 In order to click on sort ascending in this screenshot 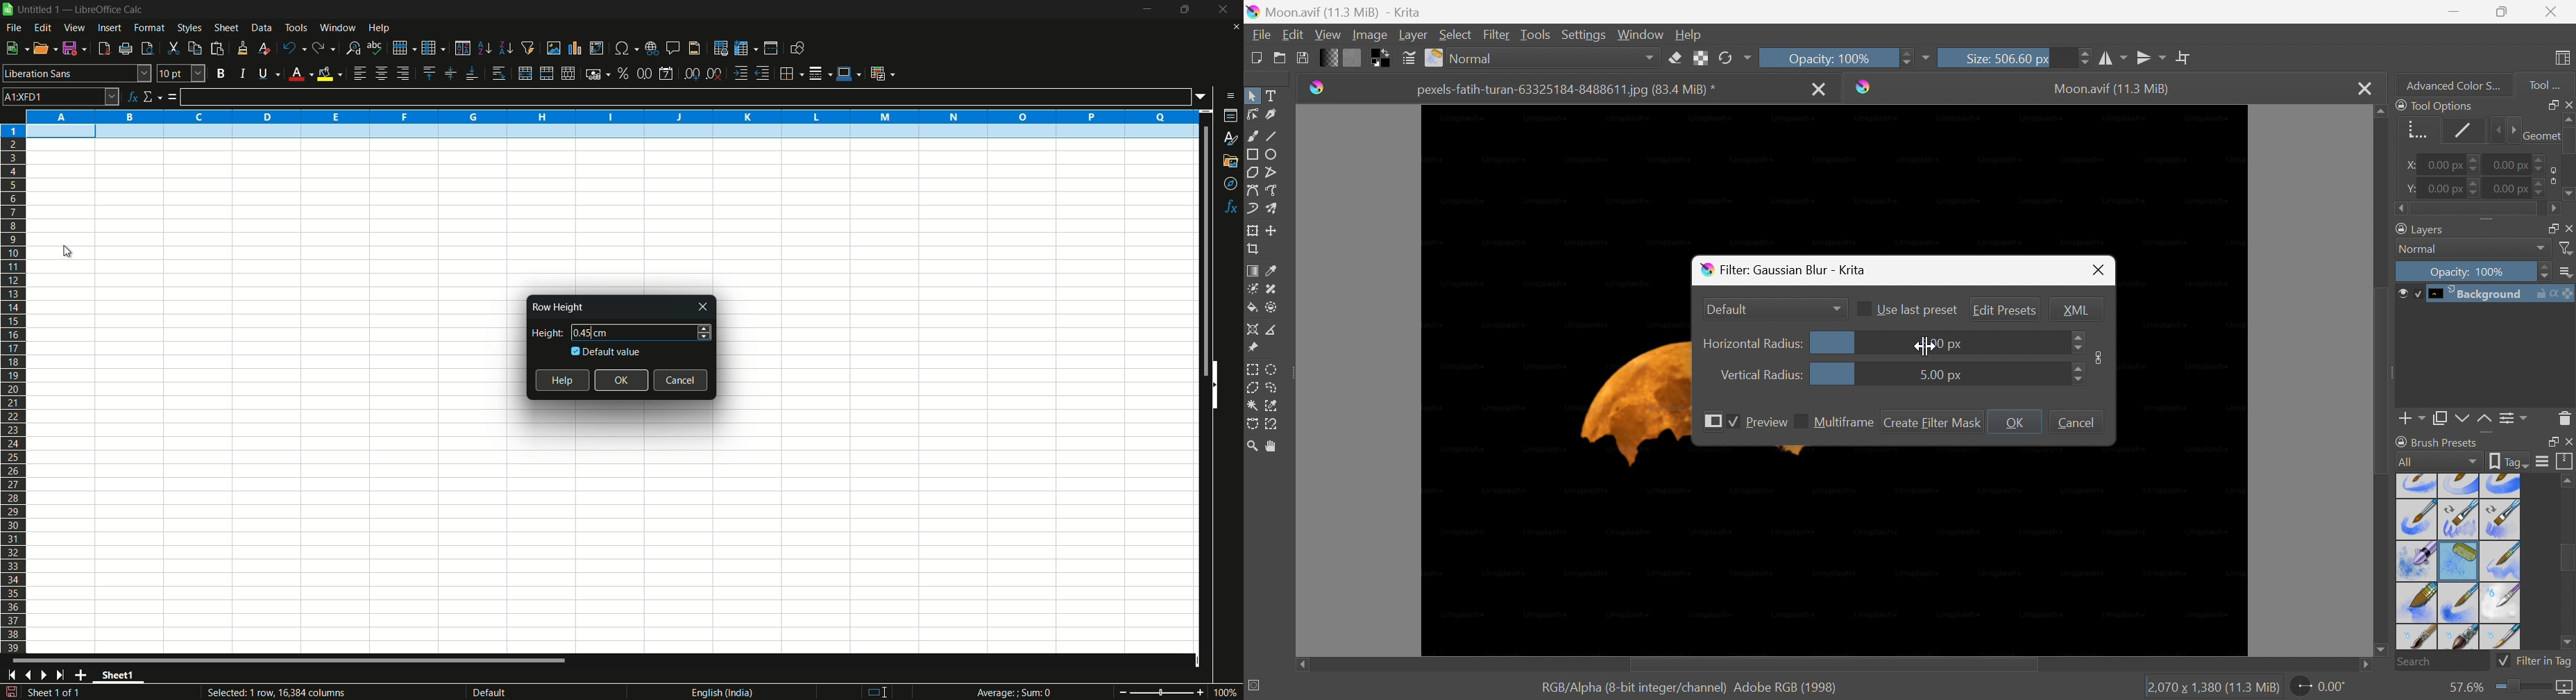, I will do `click(484, 49)`.